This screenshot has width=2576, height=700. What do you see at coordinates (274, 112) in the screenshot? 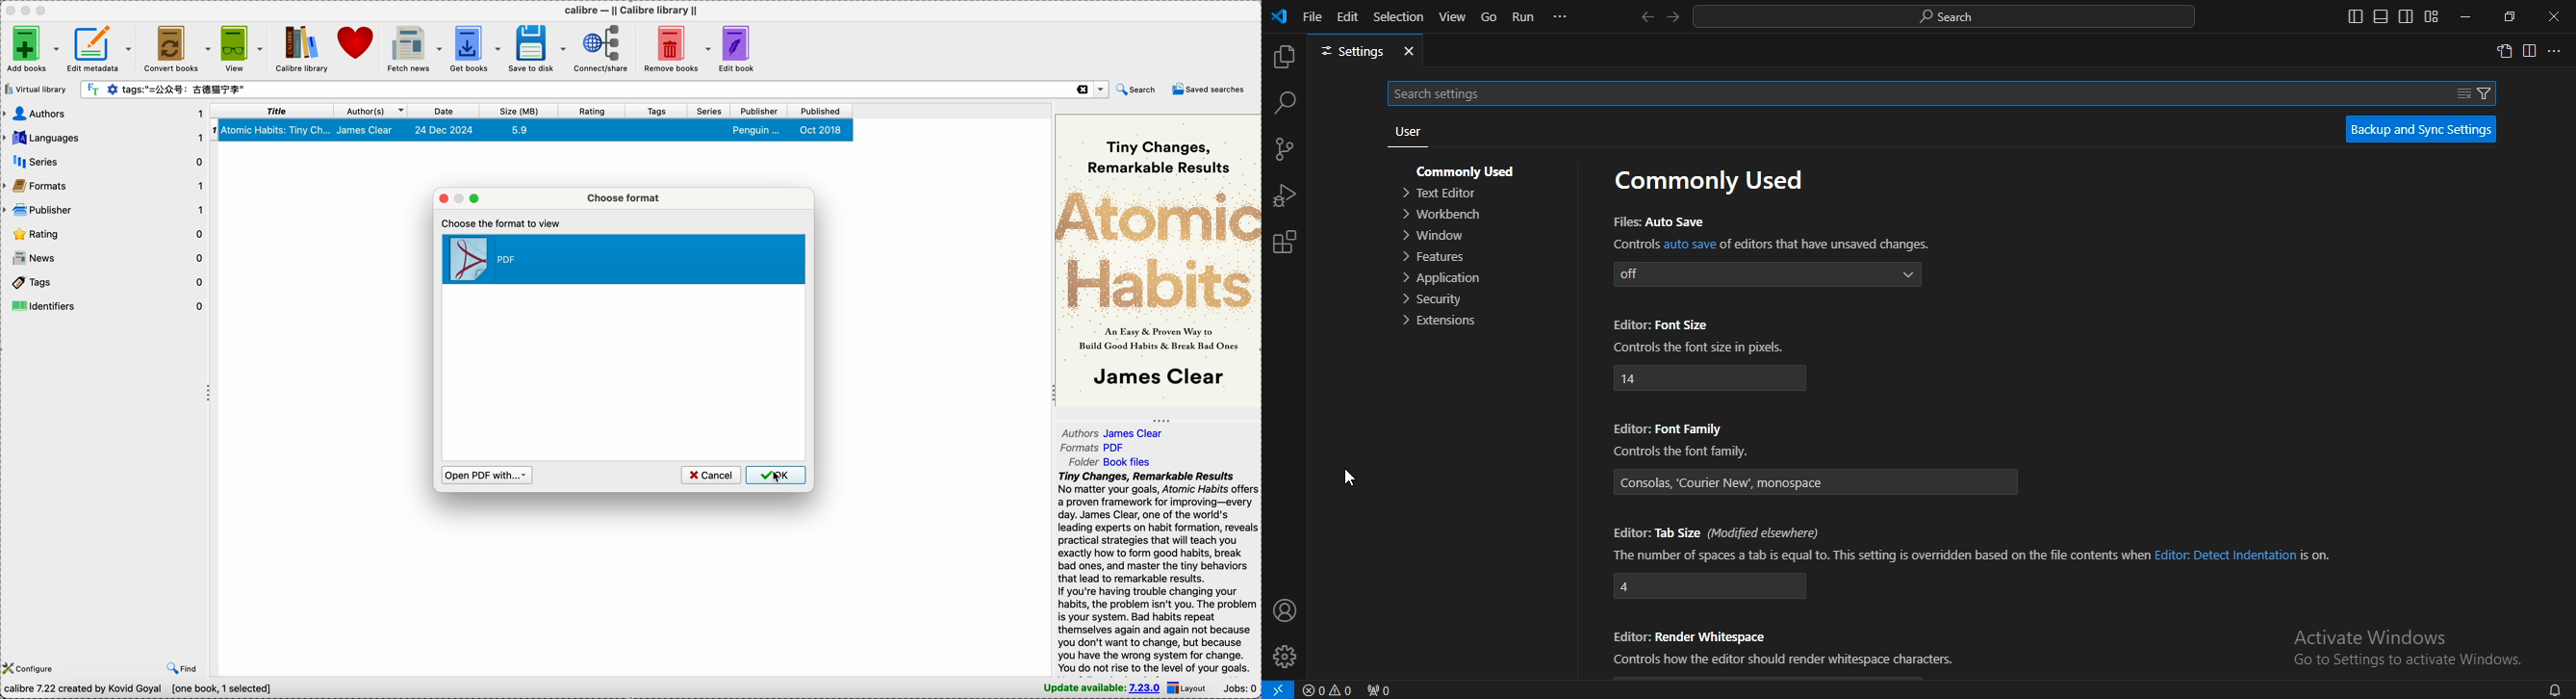
I see `title` at bounding box center [274, 112].